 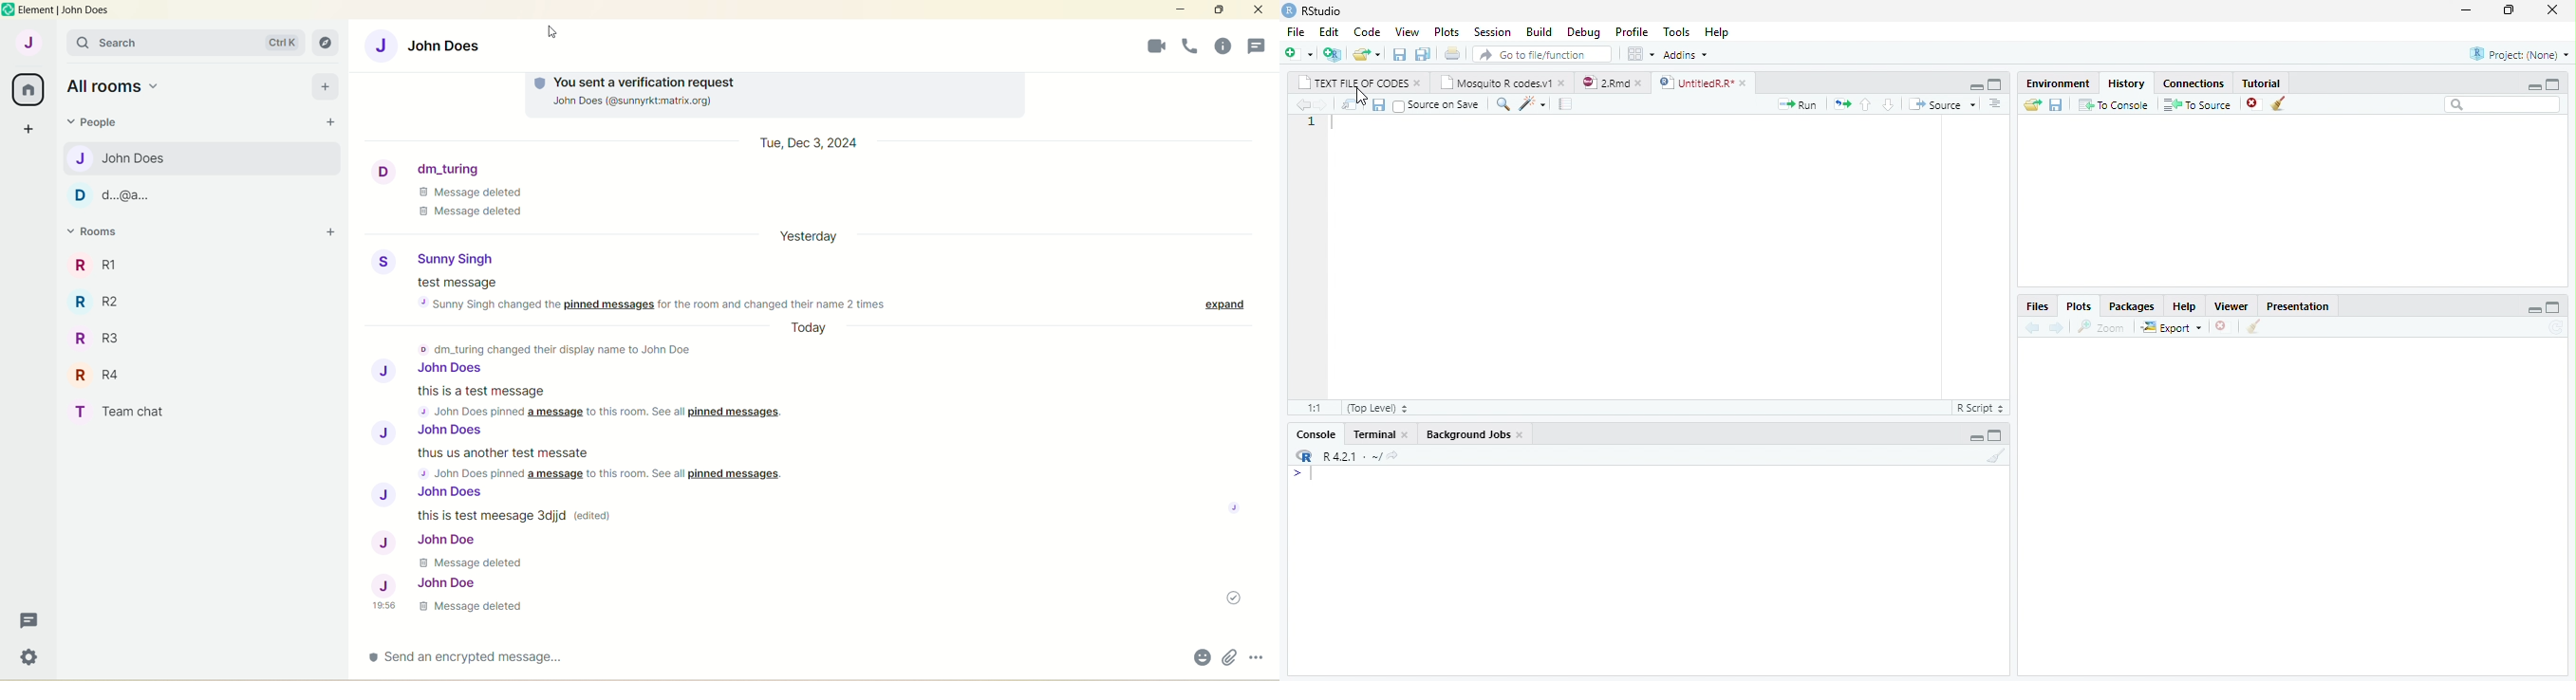 What do you see at coordinates (1379, 106) in the screenshot?
I see `save current document` at bounding box center [1379, 106].